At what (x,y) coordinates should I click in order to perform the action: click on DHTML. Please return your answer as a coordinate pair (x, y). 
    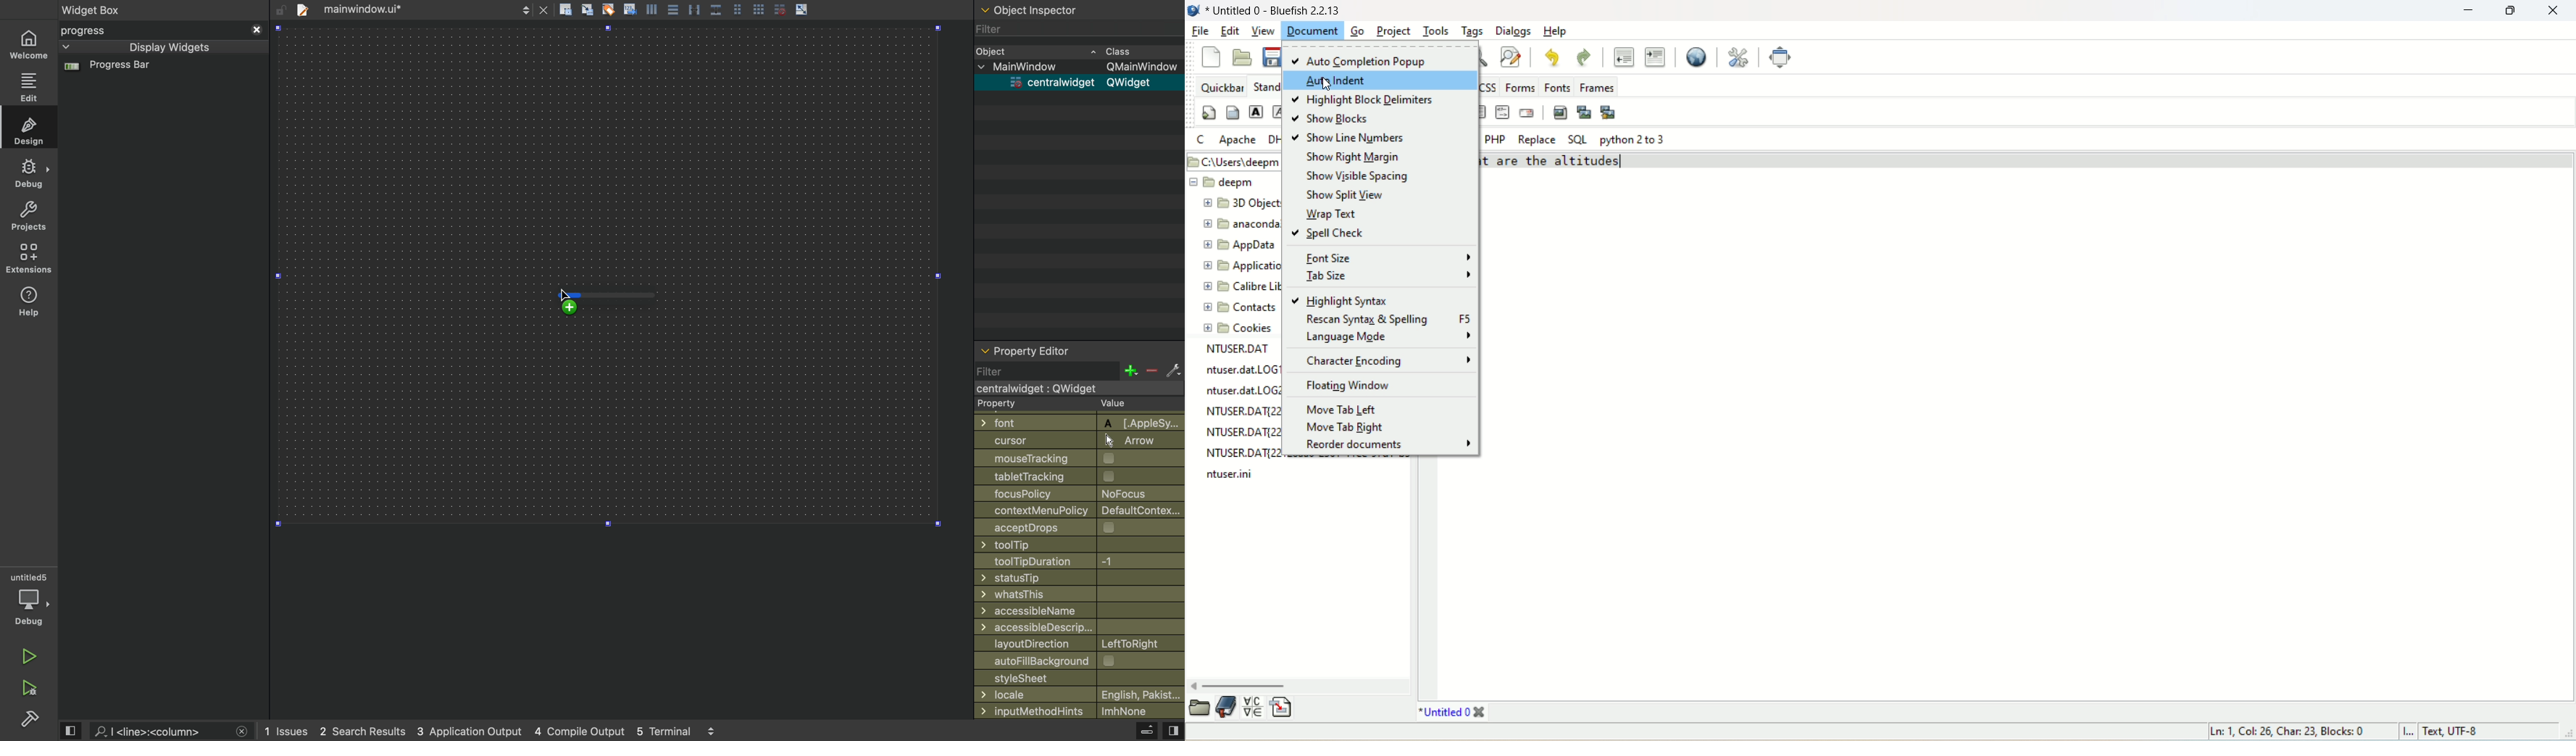
    Looking at the image, I should click on (1271, 138).